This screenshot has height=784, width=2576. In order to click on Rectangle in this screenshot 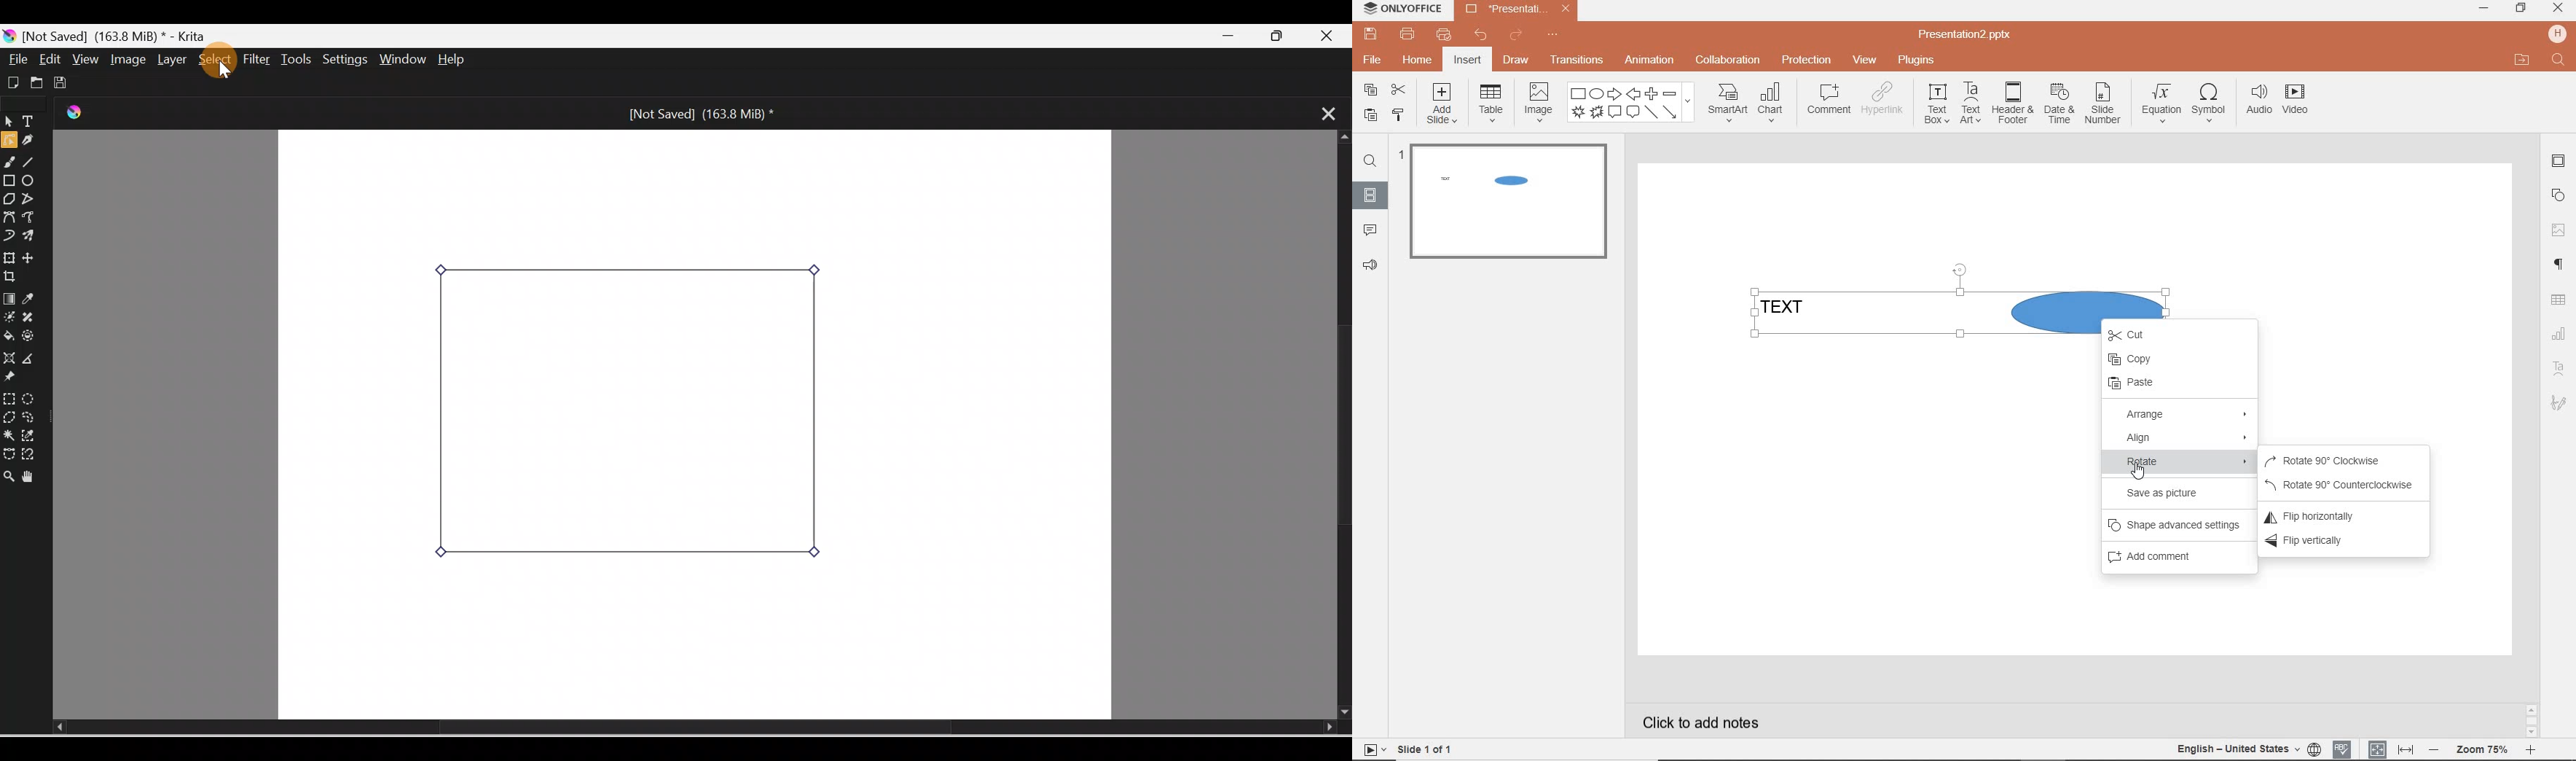, I will do `click(10, 180)`.